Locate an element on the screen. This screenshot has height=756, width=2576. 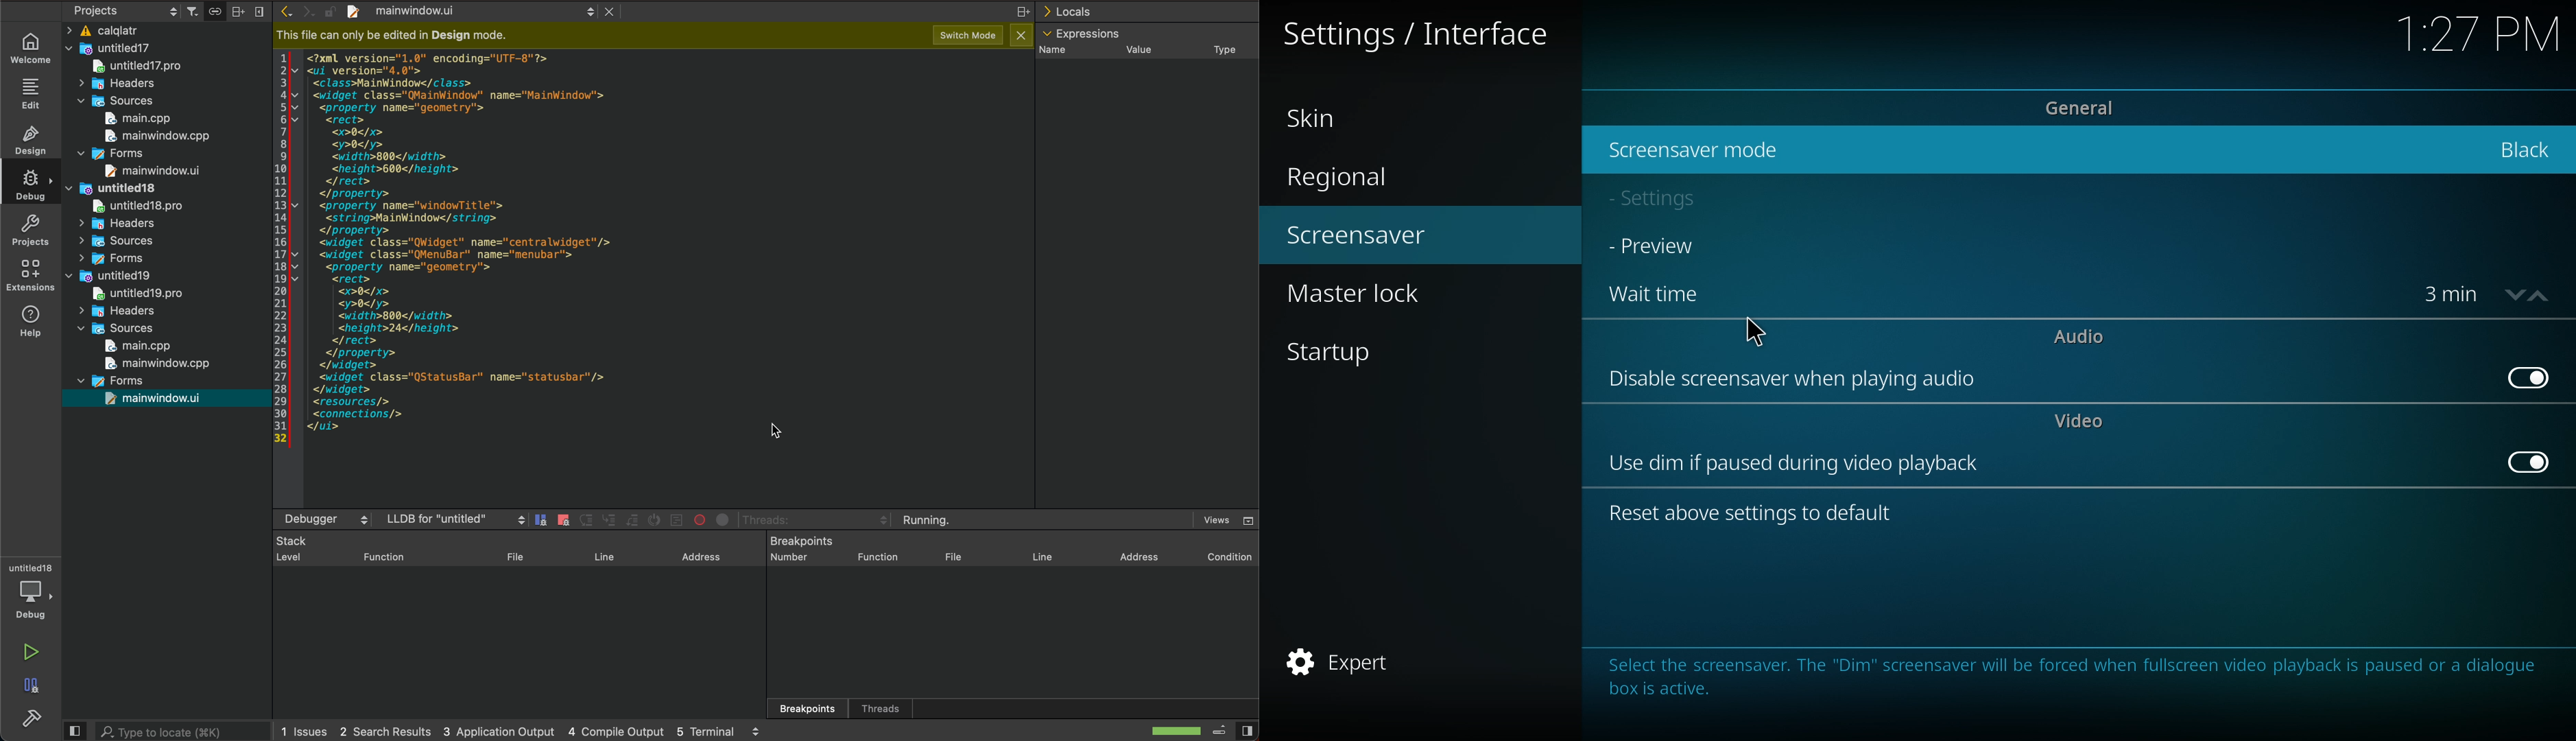
edit is located at coordinates (31, 95).